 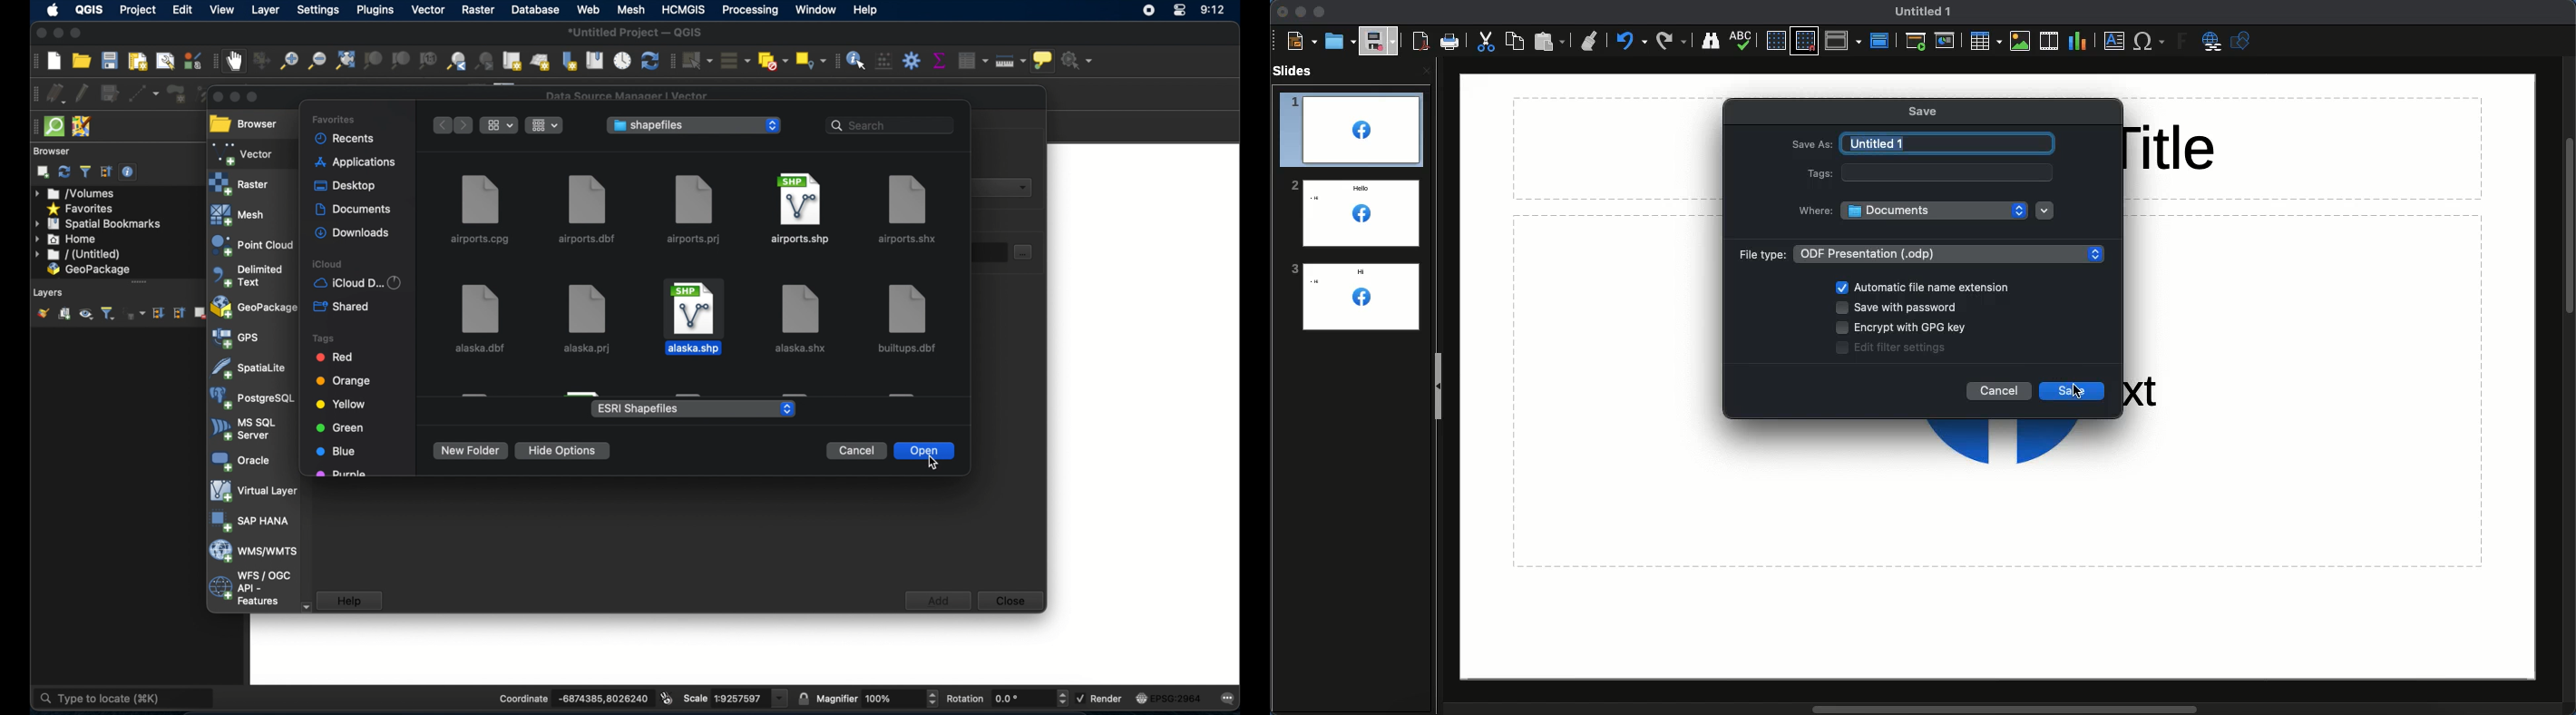 I want to click on stepper buttons, so click(x=774, y=125).